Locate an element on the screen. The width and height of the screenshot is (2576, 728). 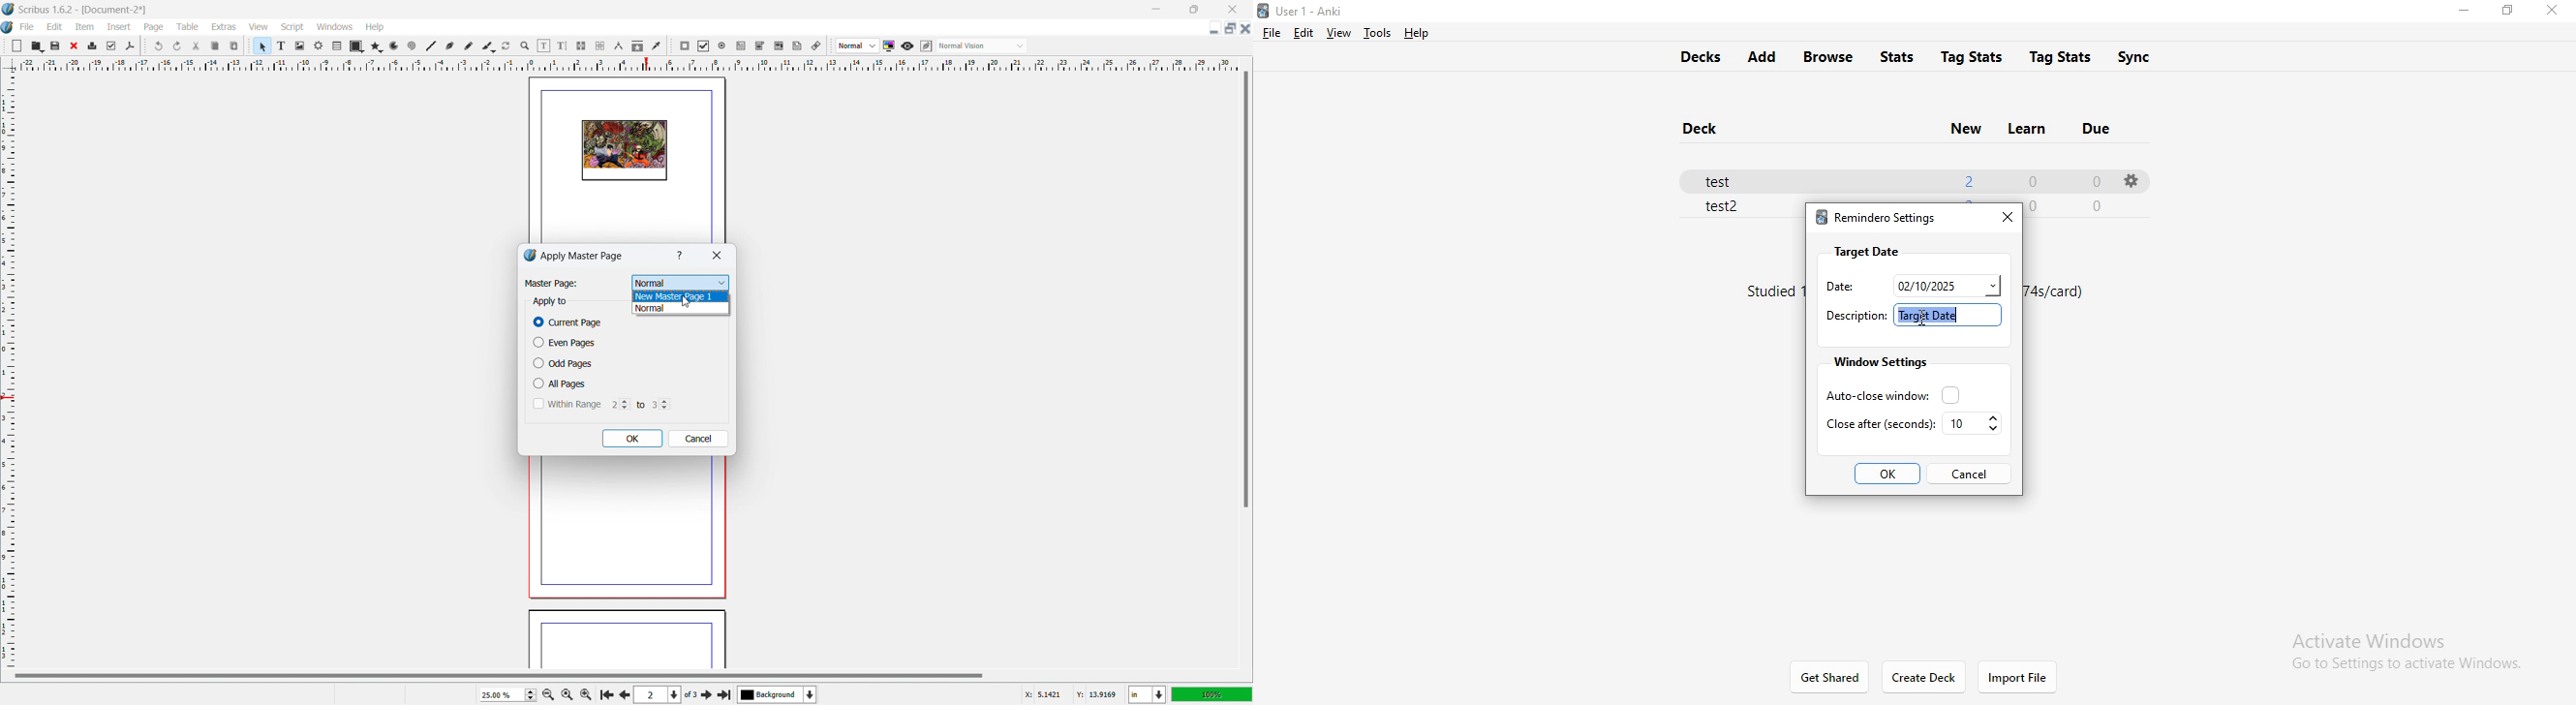
date is located at coordinates (1835, 287).